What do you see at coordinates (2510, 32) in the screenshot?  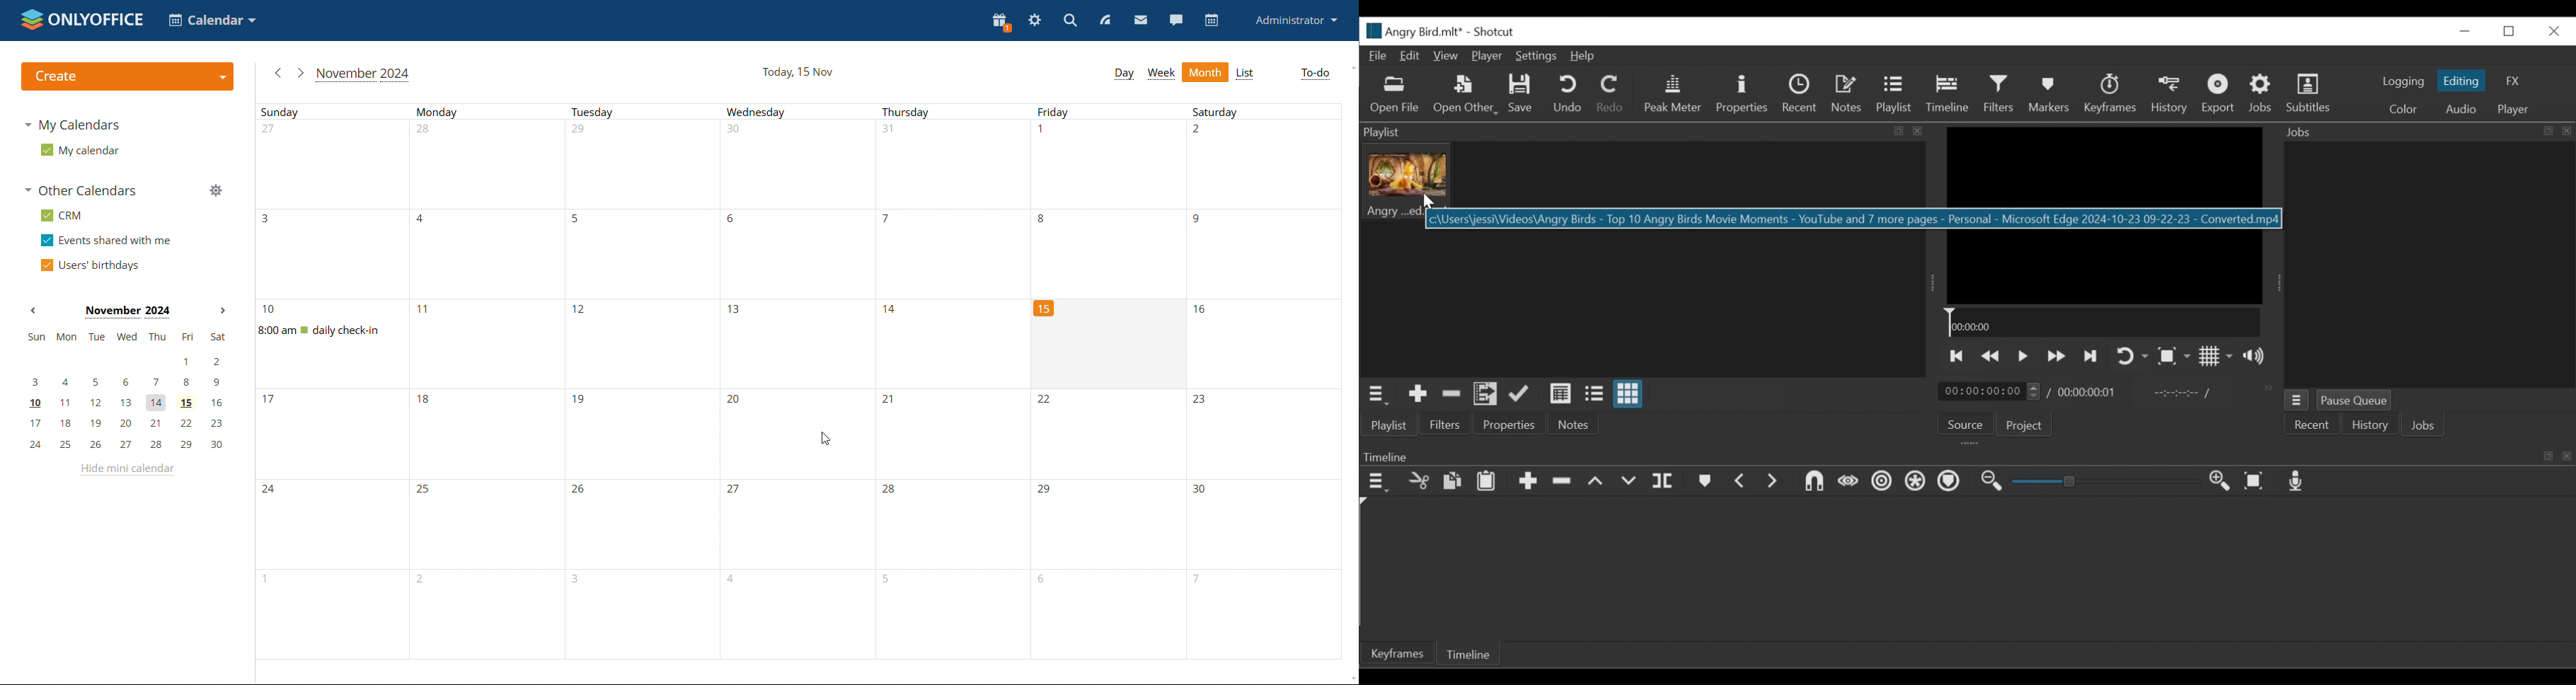 I see `Restore` at bounding box center [2510, 32].